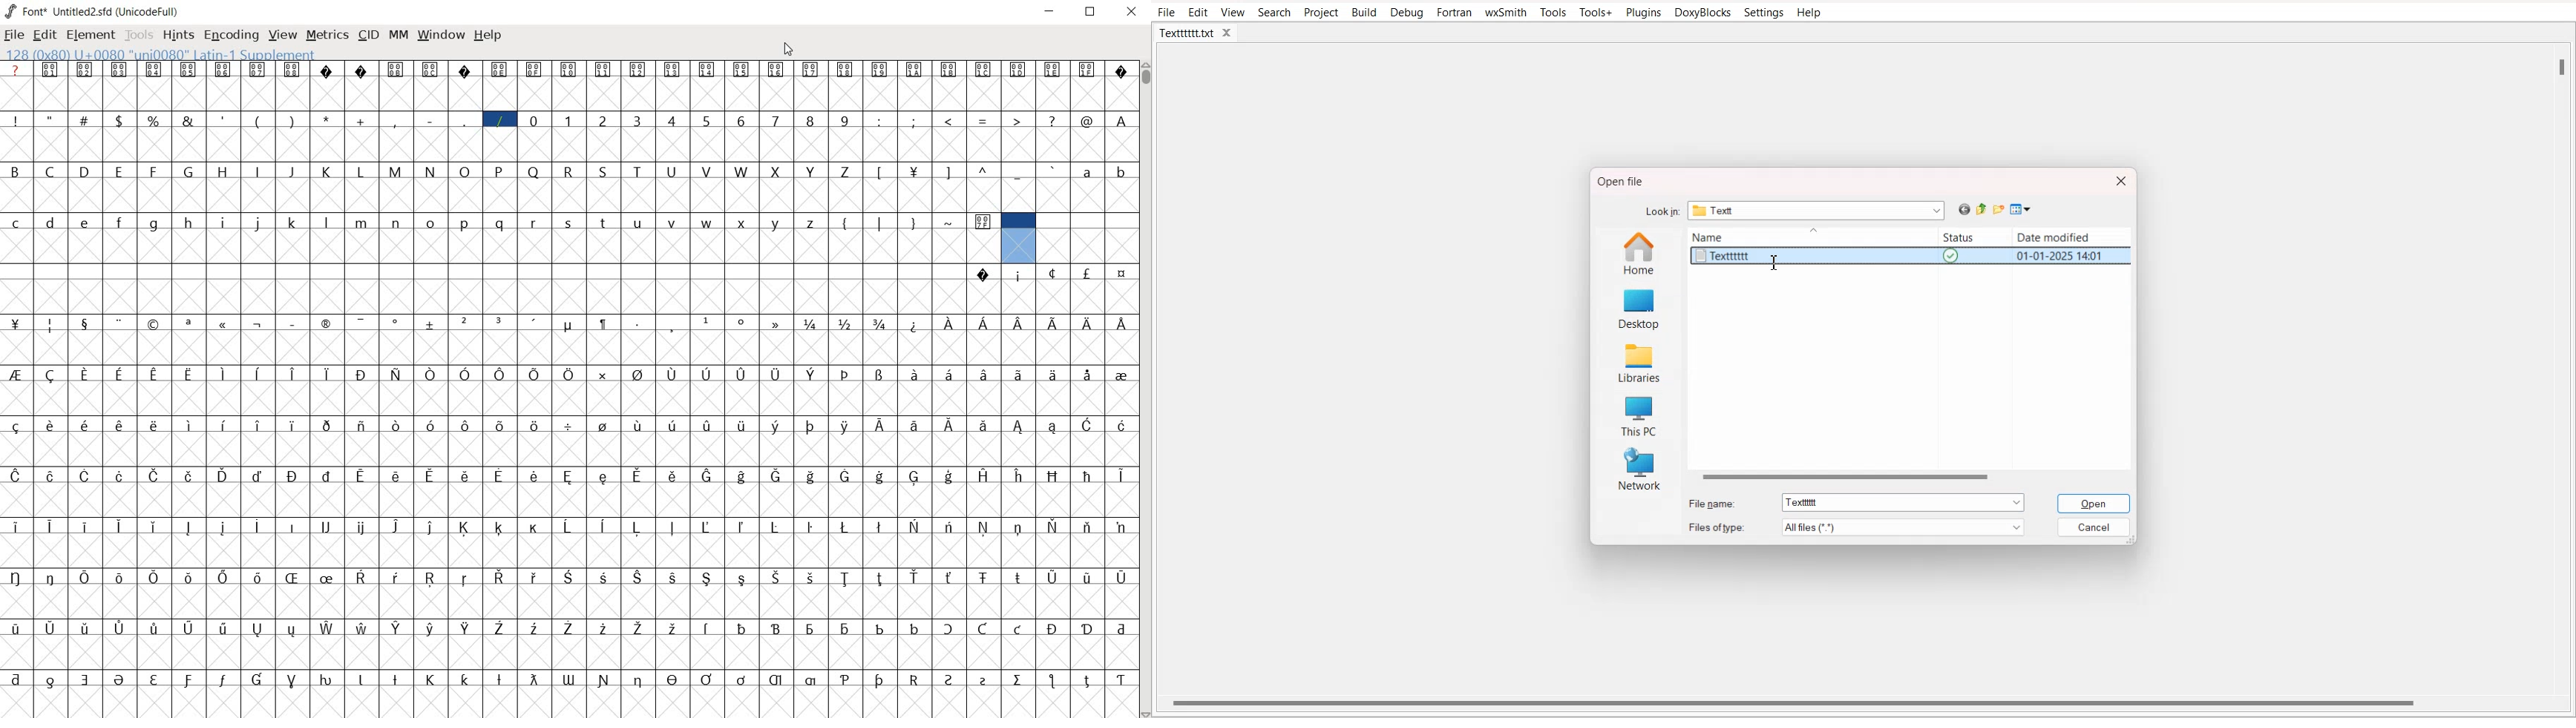 Image resolution: width=2576 pixels, height=728 pixels. Describe the element at coordinates (1764, 12) in the screenshot. I see `Settings` at that location.